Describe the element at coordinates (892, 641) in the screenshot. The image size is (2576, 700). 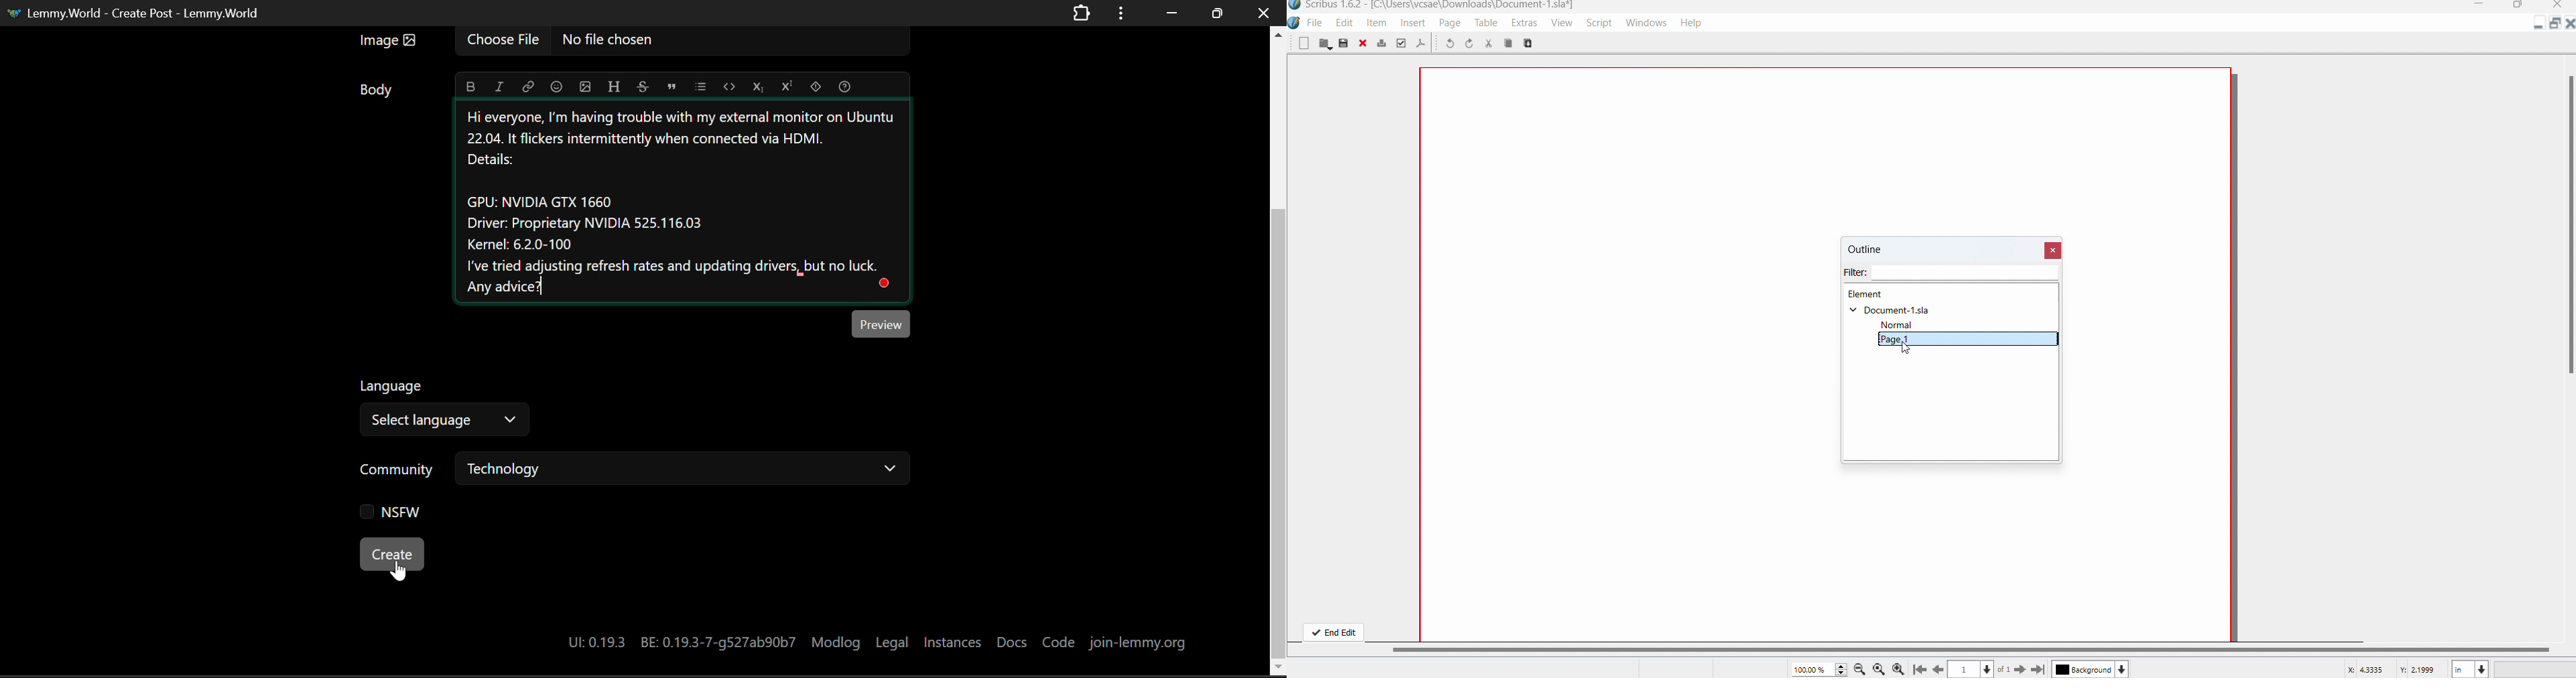
I see `Legal` at that location.